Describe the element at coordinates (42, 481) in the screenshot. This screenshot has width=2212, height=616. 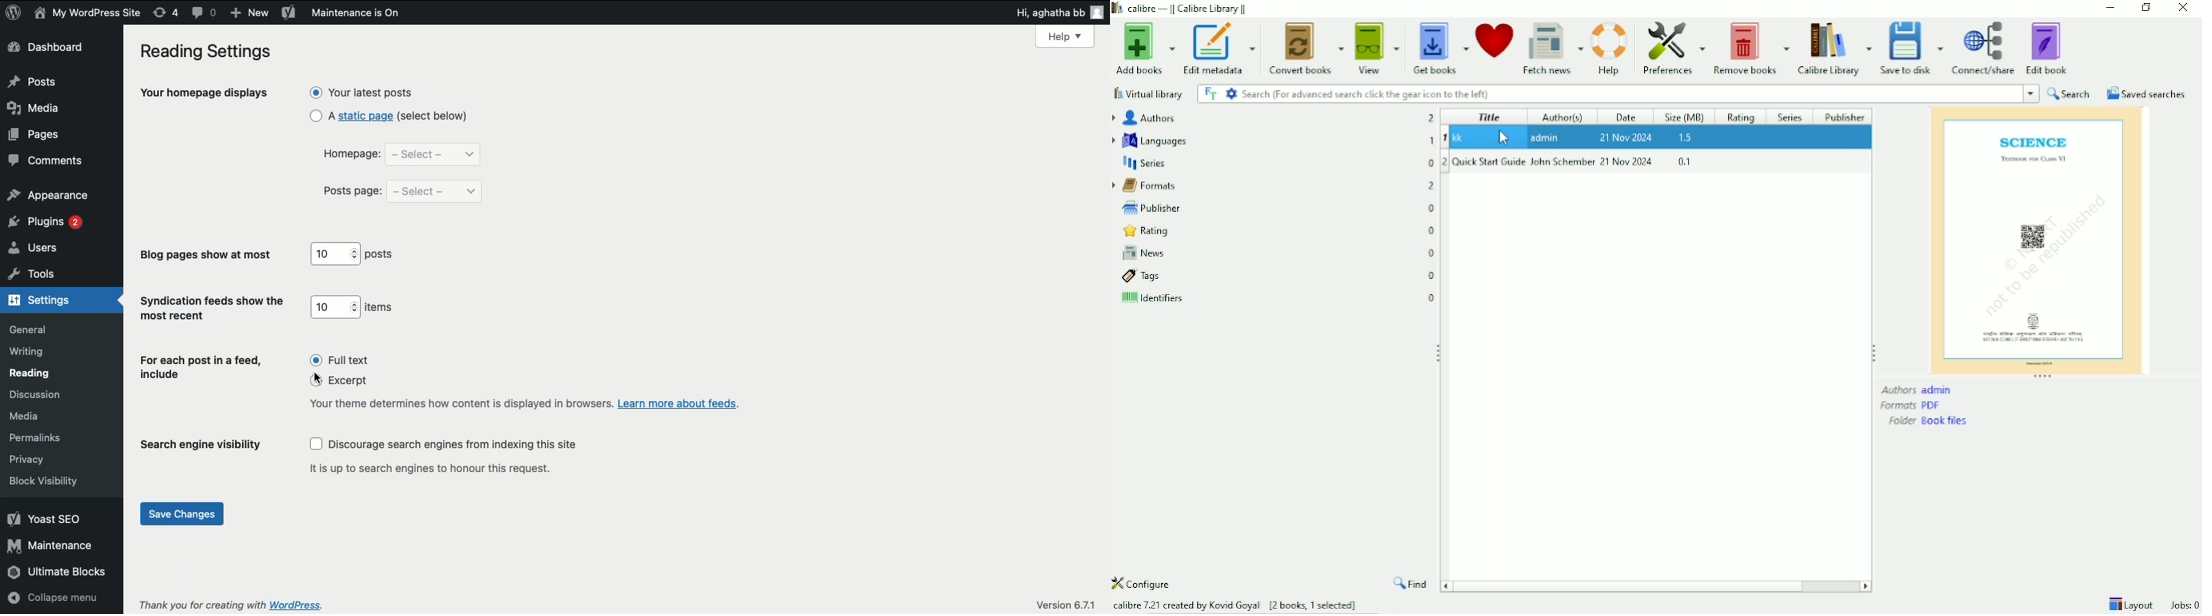
I see `block visibility ` at that location.